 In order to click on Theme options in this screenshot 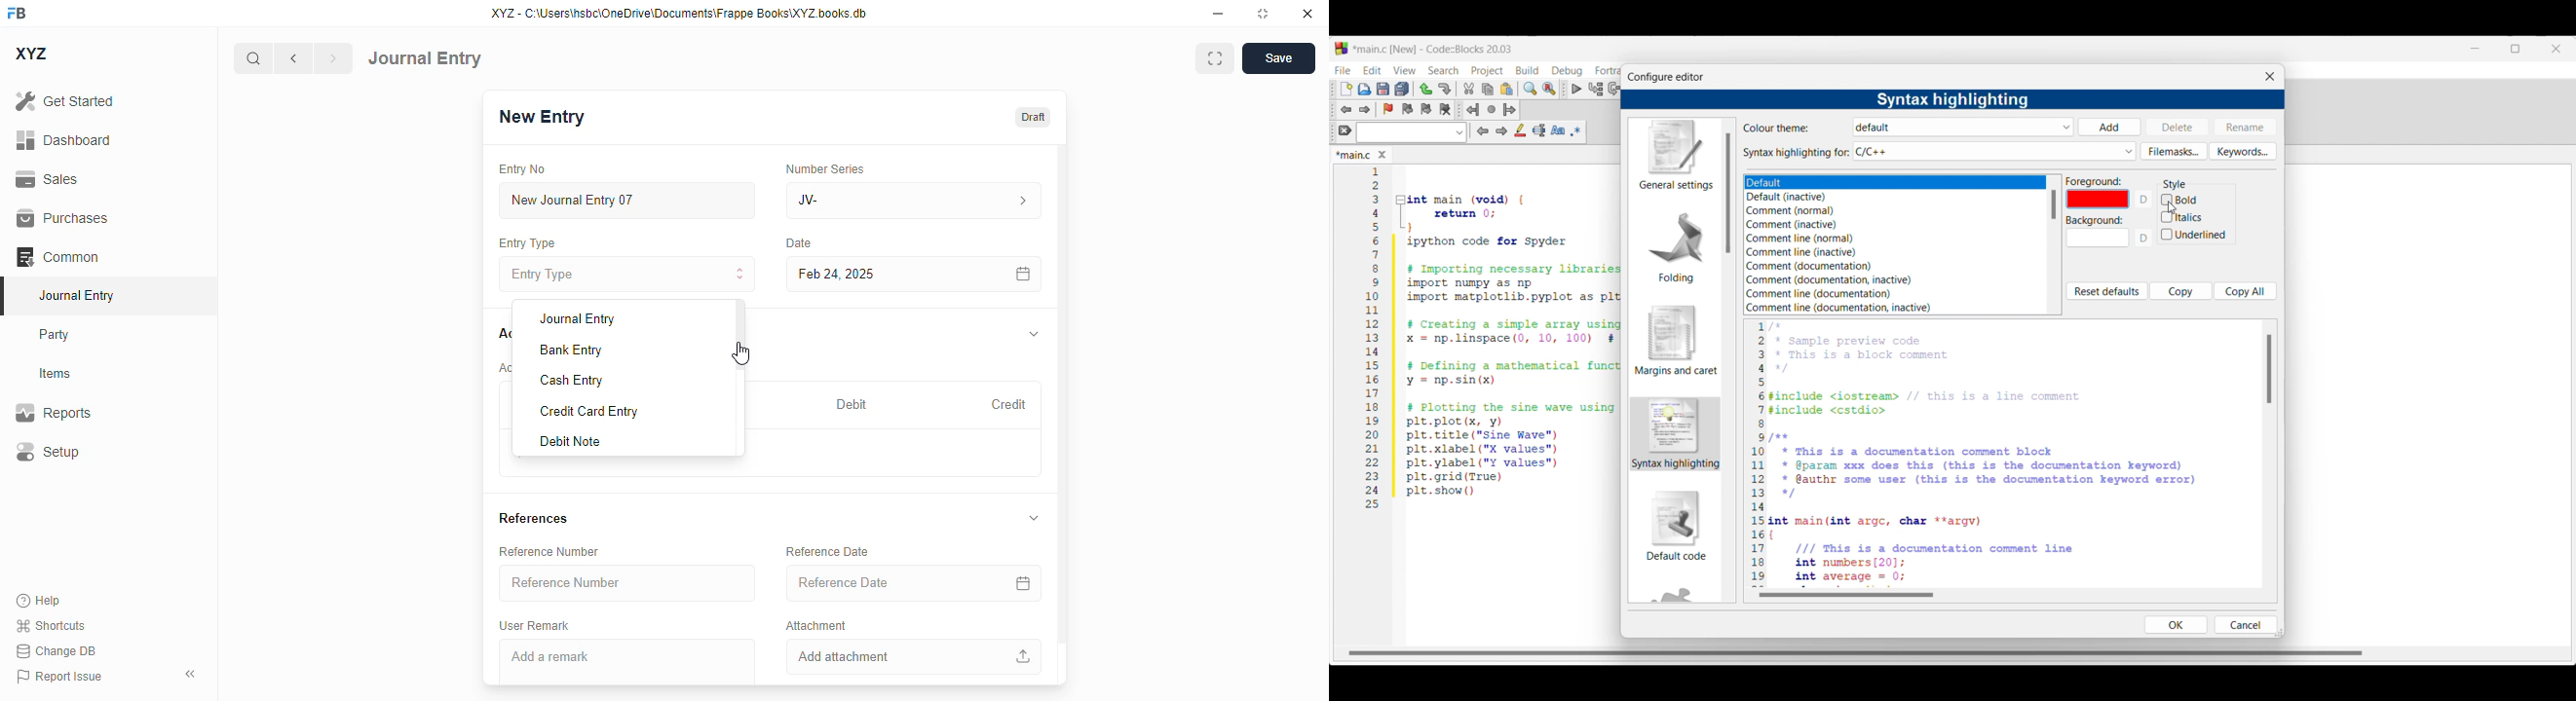, I will do `click(1839, 183)`.